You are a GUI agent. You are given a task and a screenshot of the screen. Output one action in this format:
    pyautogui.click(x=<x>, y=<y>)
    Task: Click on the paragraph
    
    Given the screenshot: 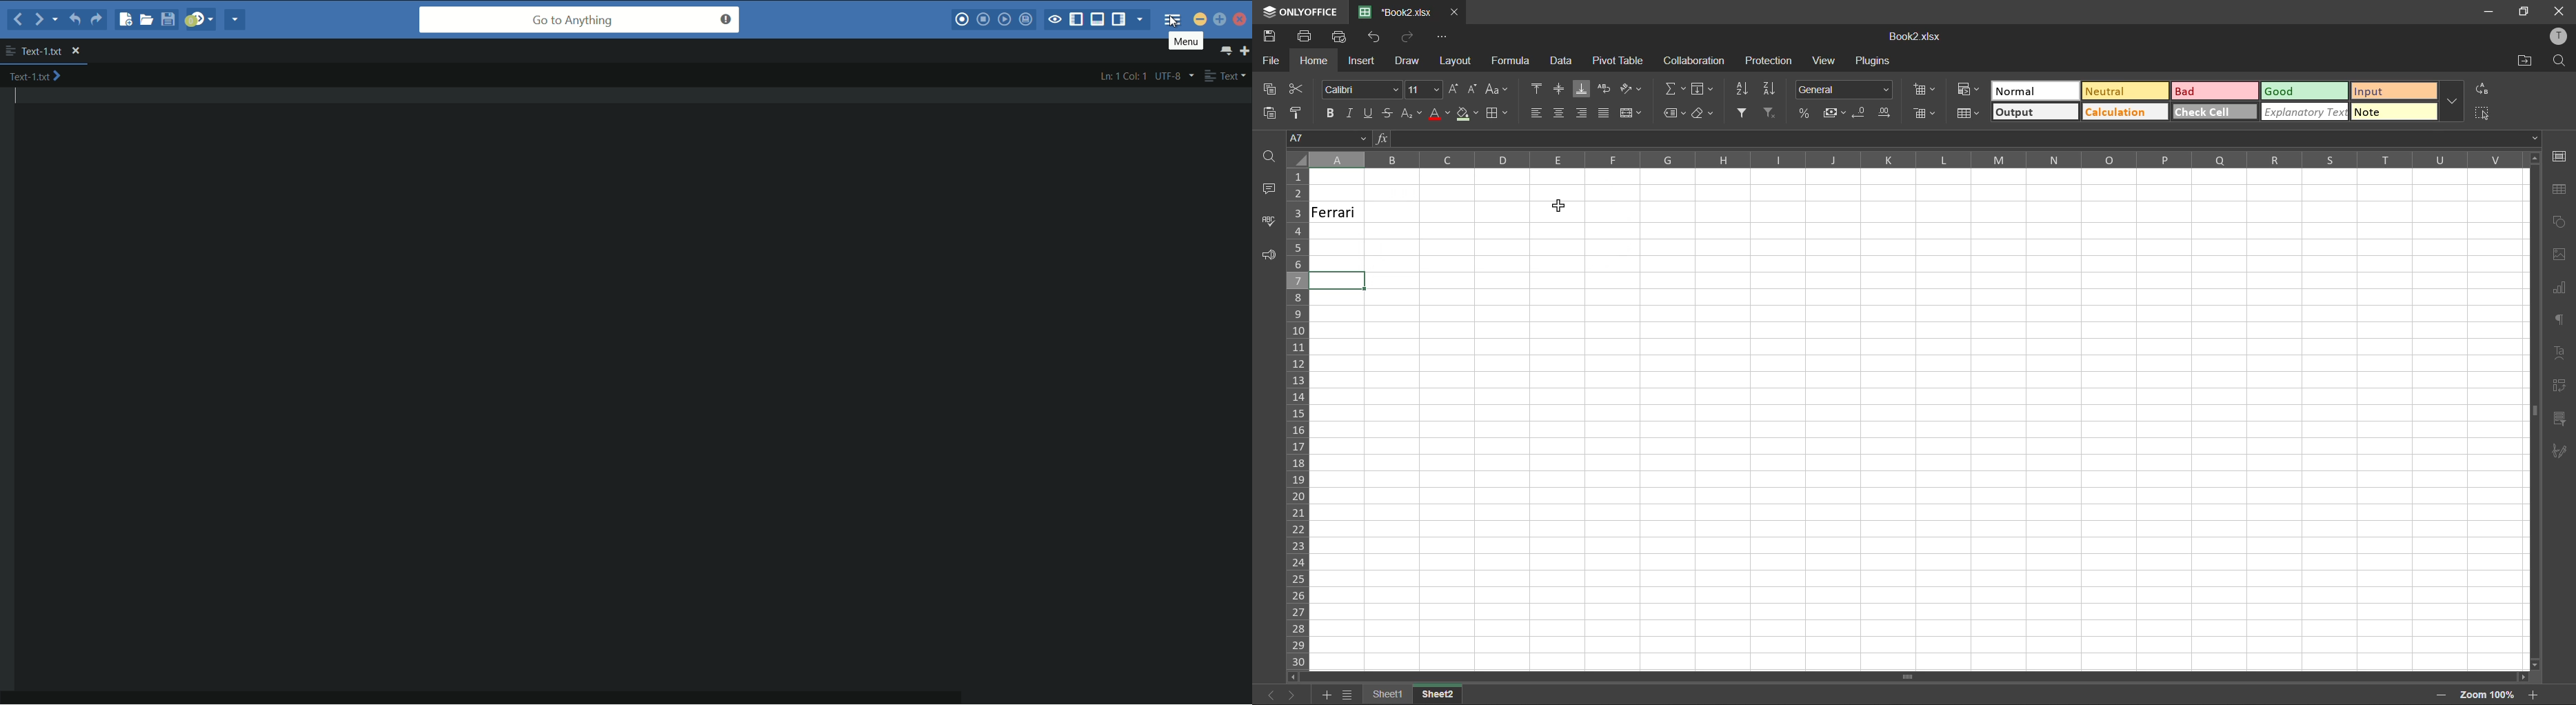 What is the action you would take?
    pyautogui.click(x=2558, y=321)
    